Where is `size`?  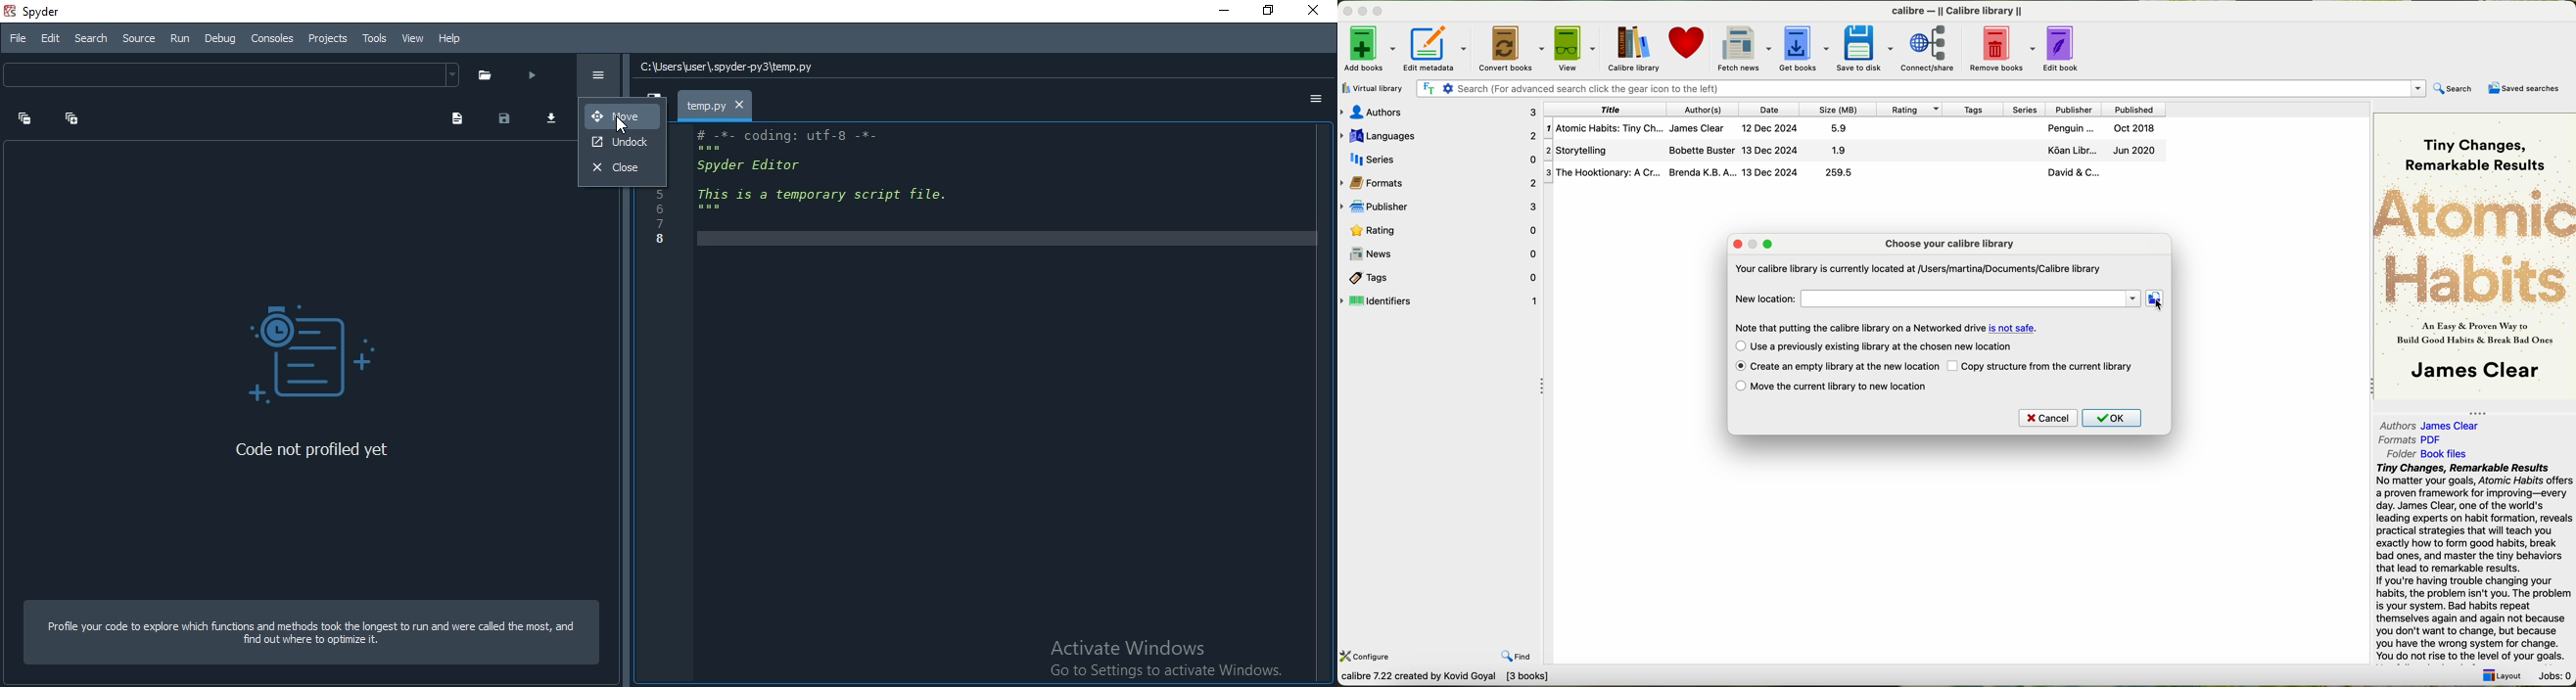 size is located at coordinates (1837, 109).